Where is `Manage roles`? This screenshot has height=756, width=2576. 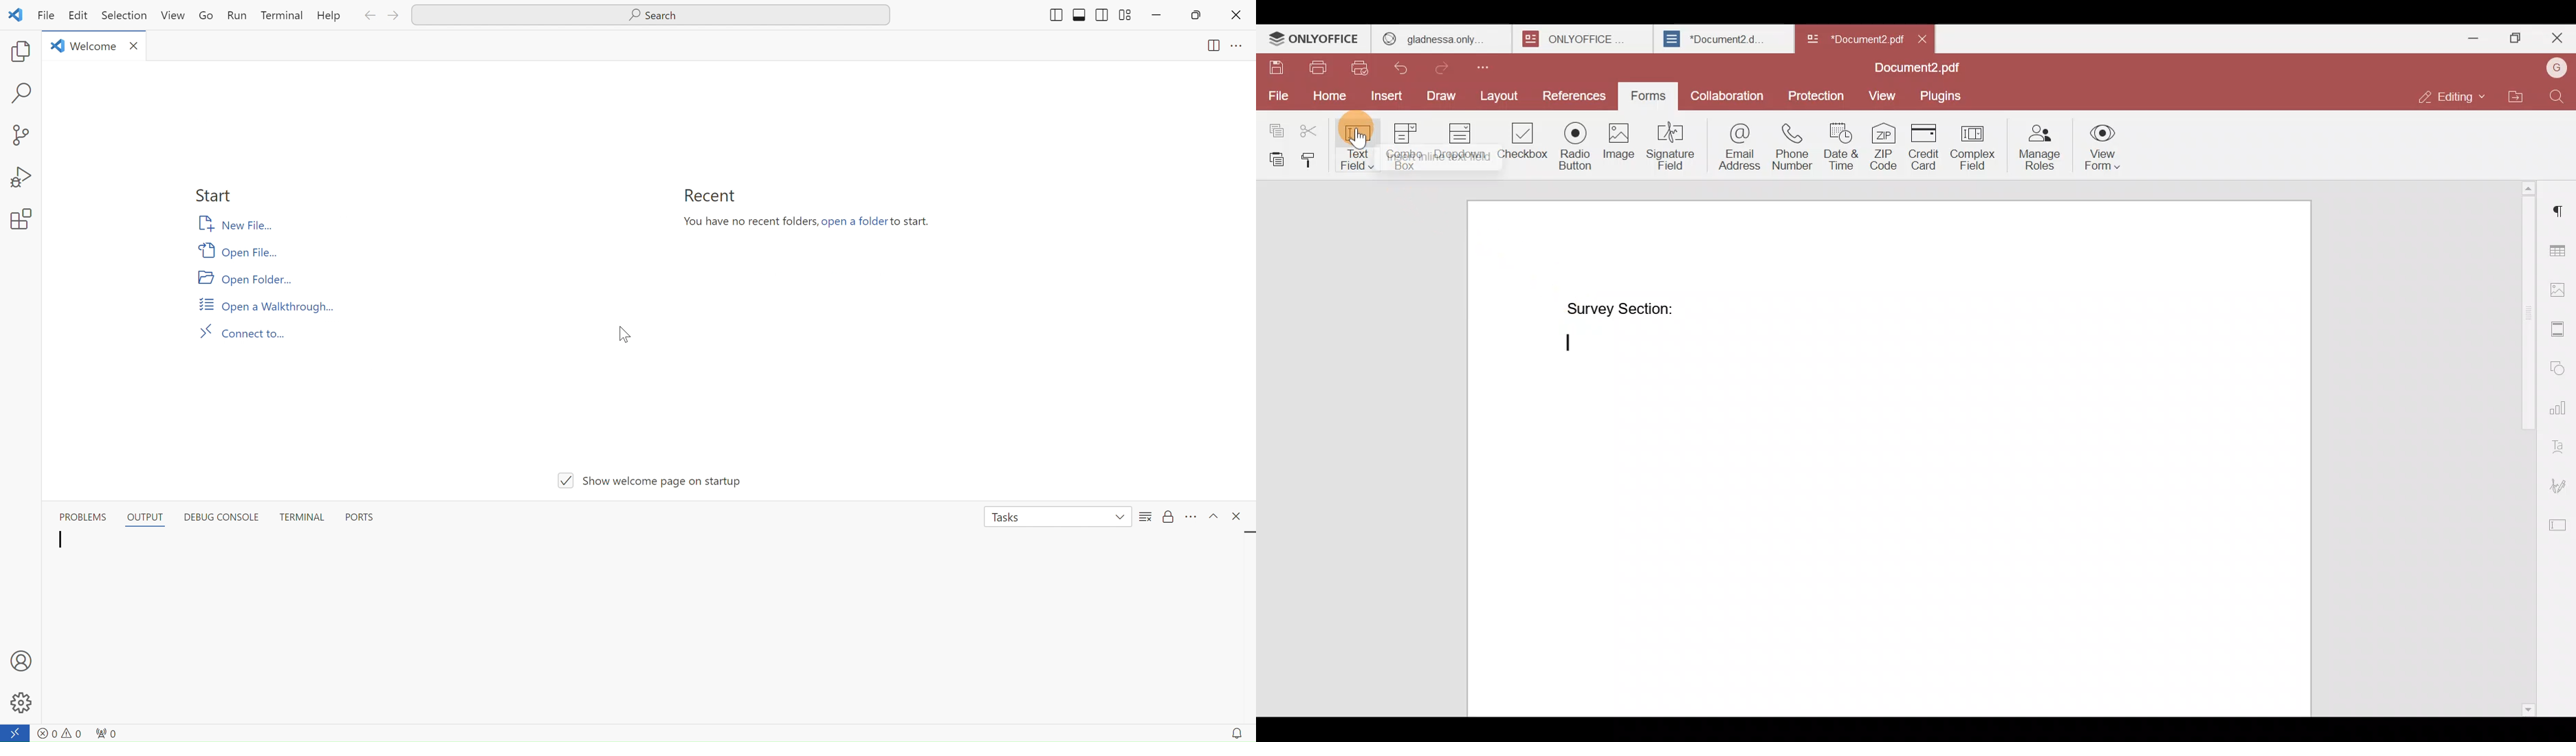 Manage roles is located at coordinates (2040, 145).